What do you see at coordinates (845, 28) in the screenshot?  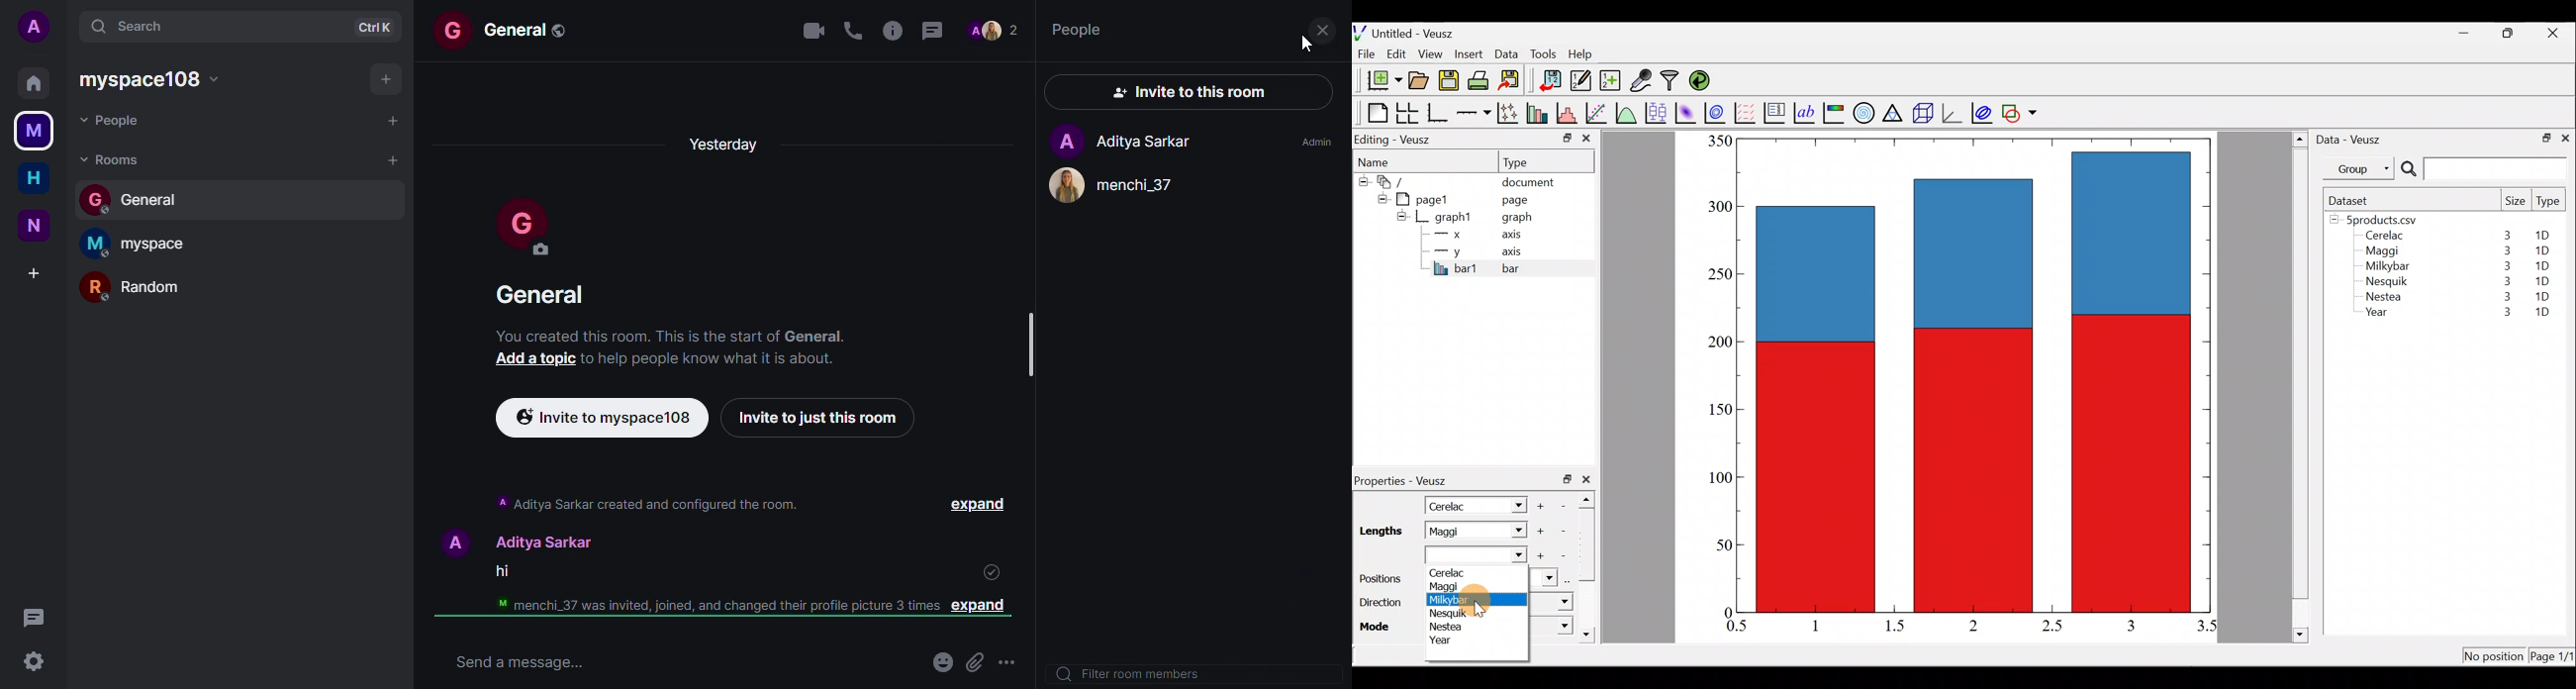 I see `voice call` at bounding box center [845, 28].